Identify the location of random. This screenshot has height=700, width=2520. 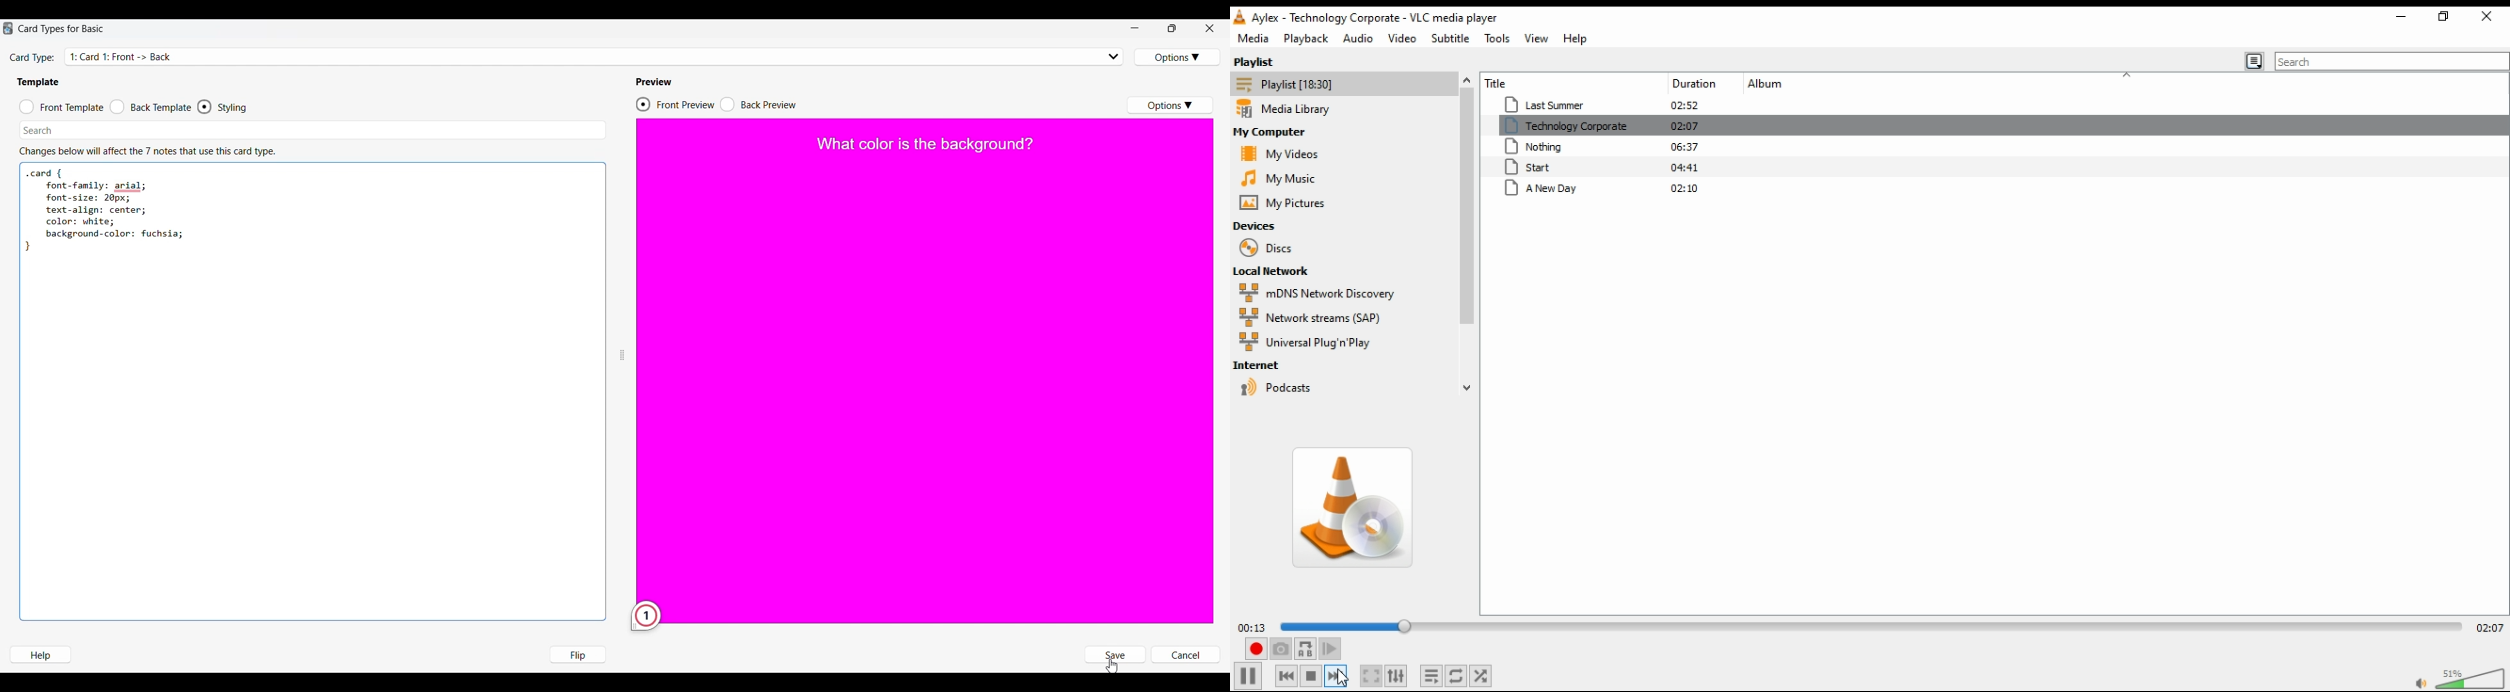
(1482, 675).